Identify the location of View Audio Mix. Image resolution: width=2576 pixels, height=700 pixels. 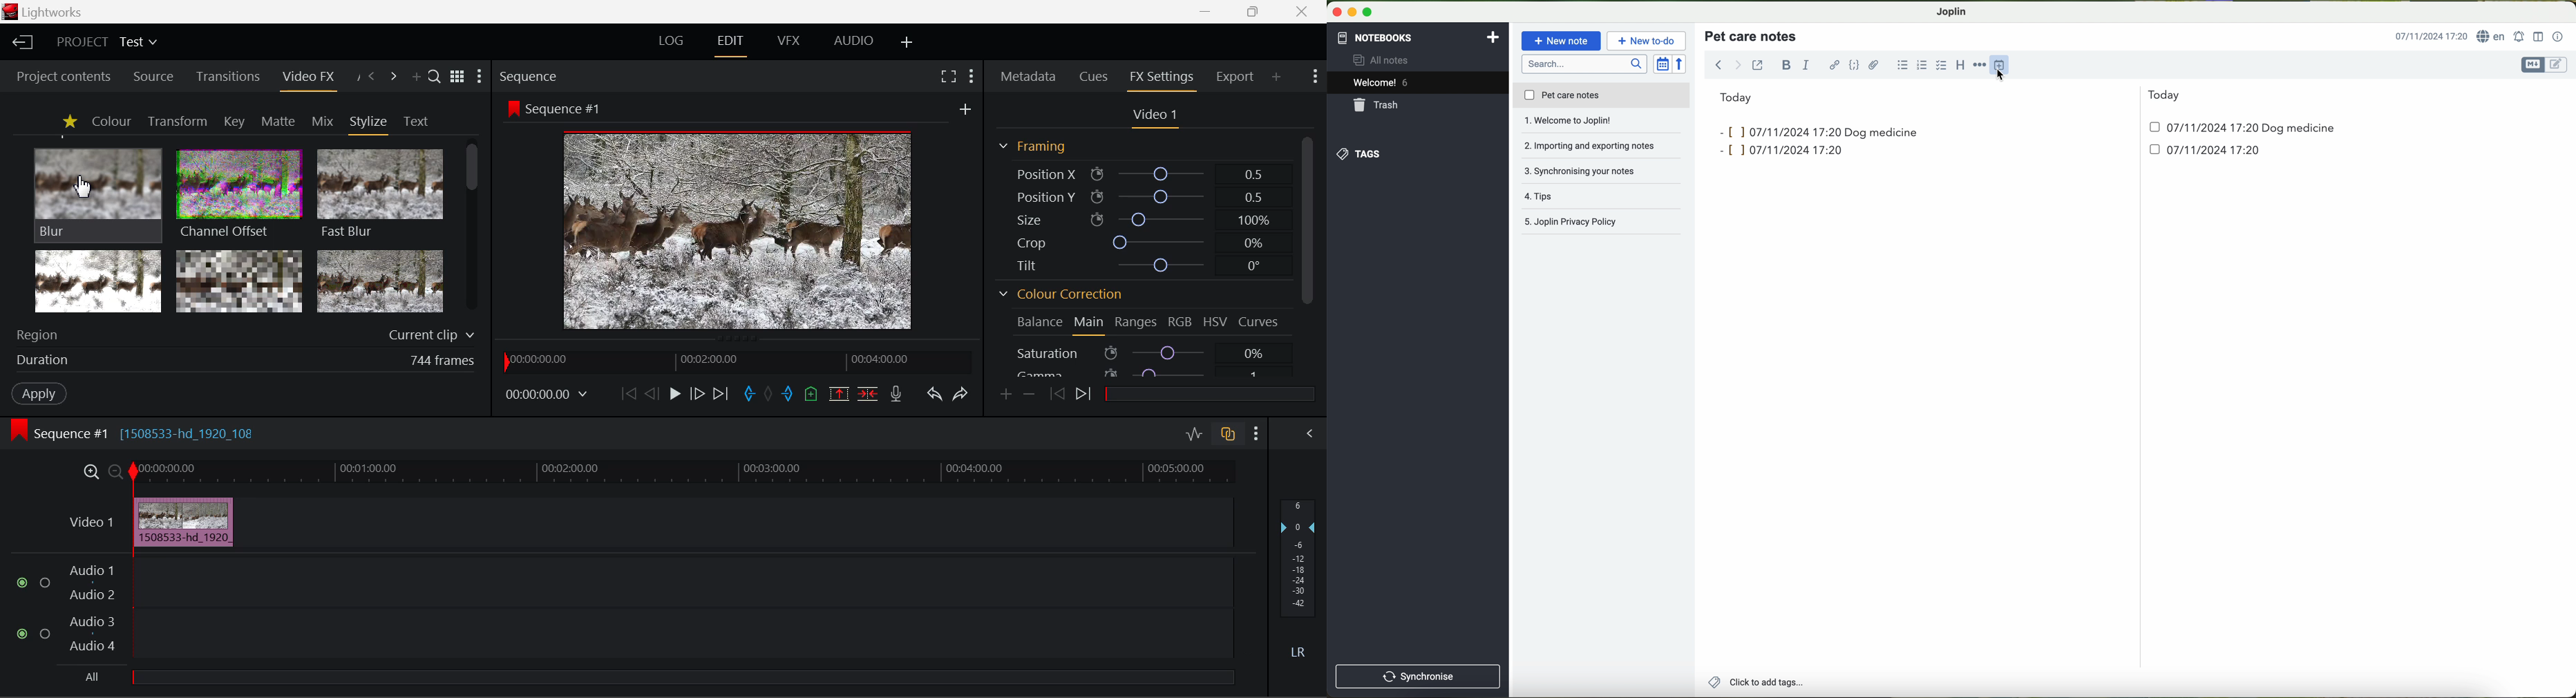
(1310, 432).